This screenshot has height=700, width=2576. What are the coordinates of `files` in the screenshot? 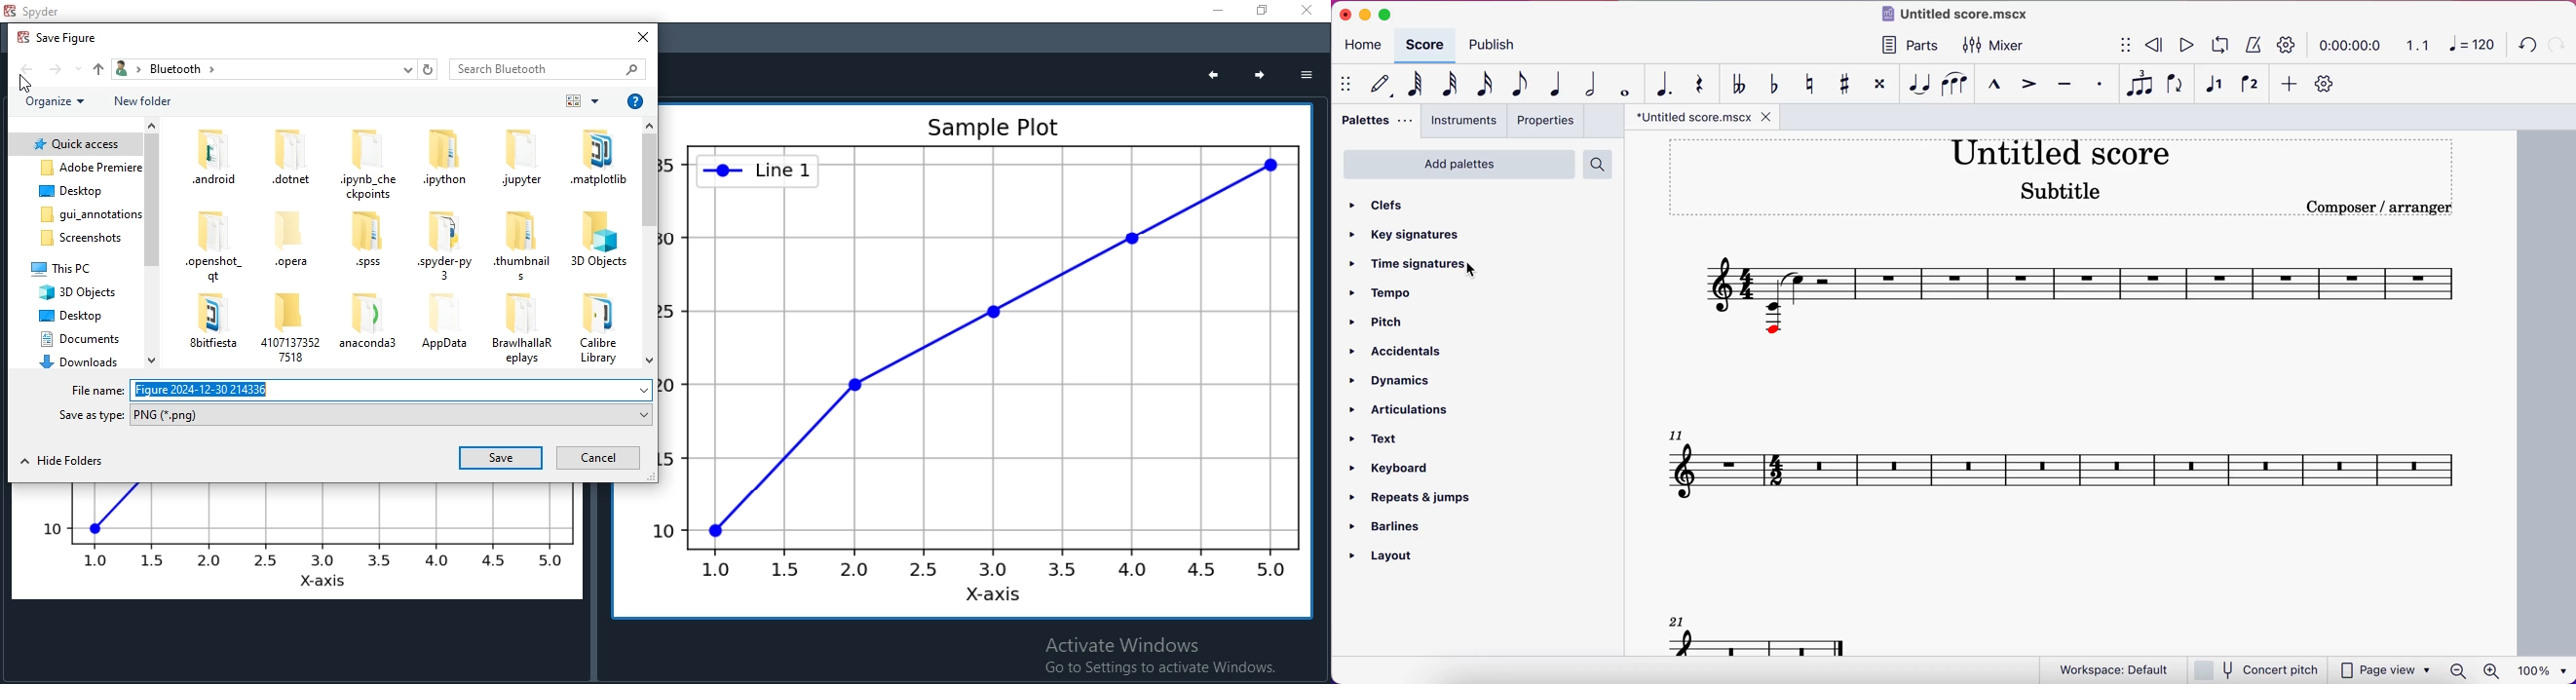 It's located at (442, 162).